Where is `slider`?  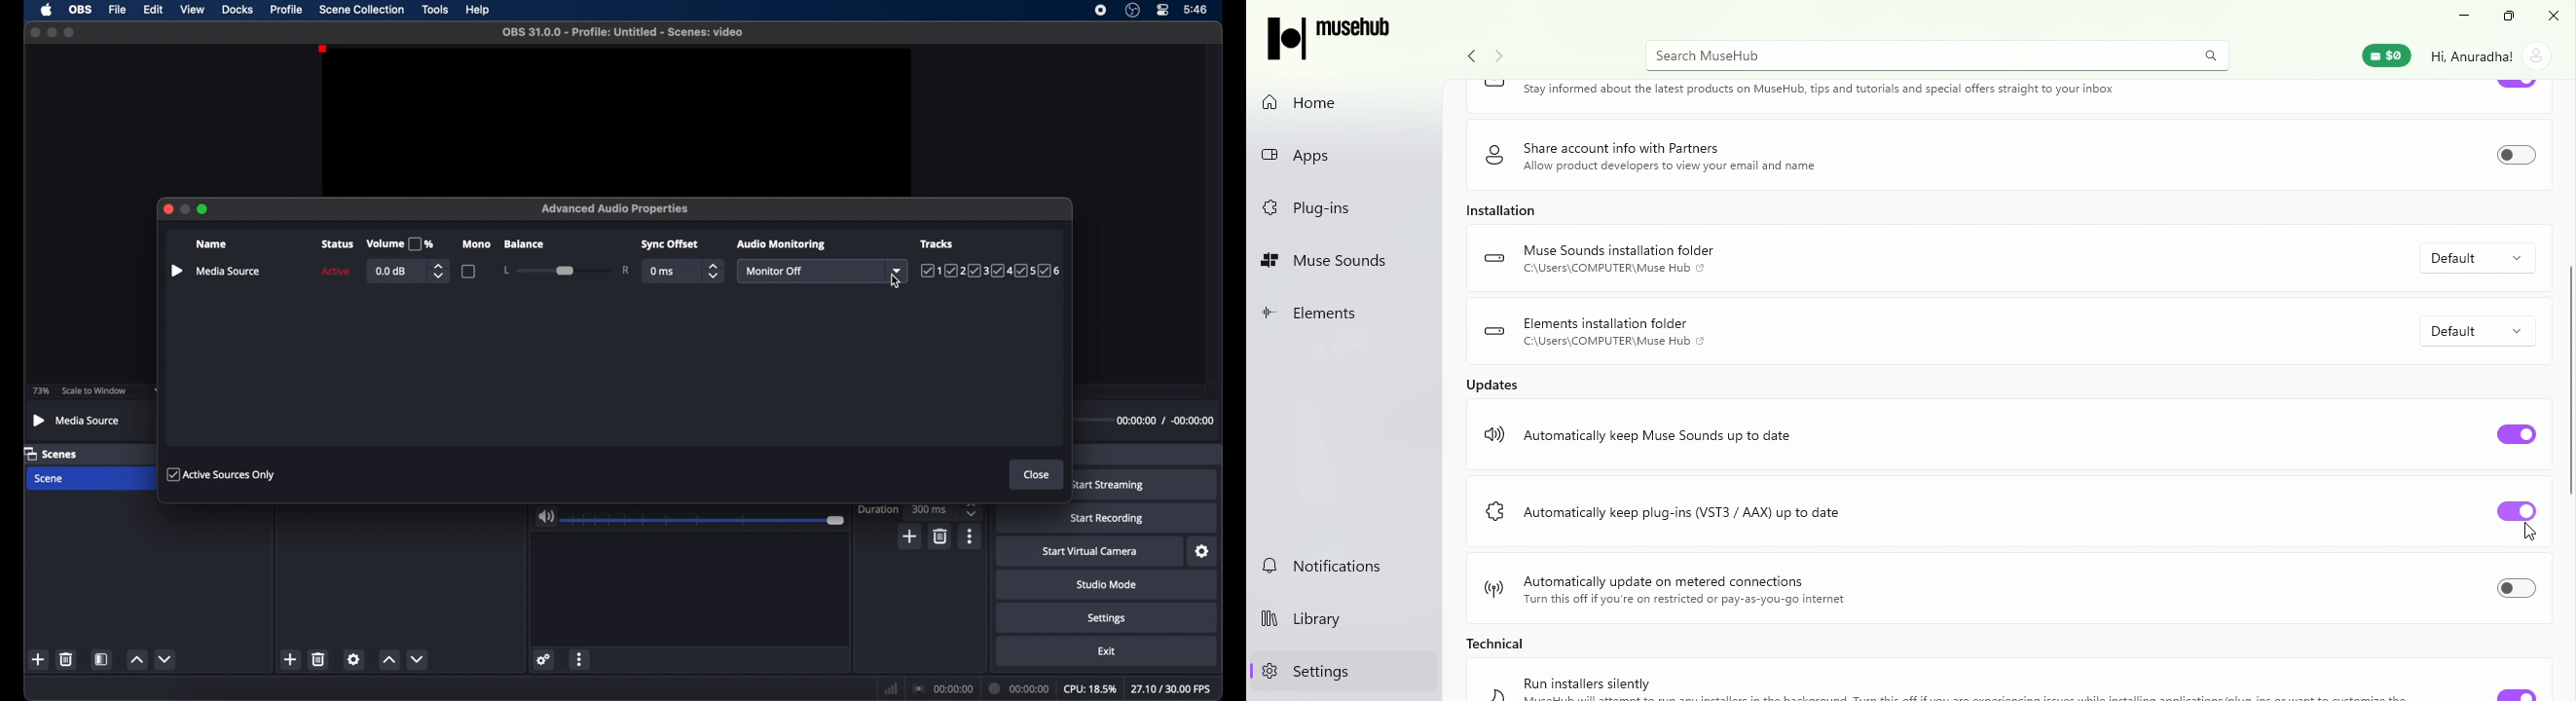 slider is located at coordinates (566, 270).